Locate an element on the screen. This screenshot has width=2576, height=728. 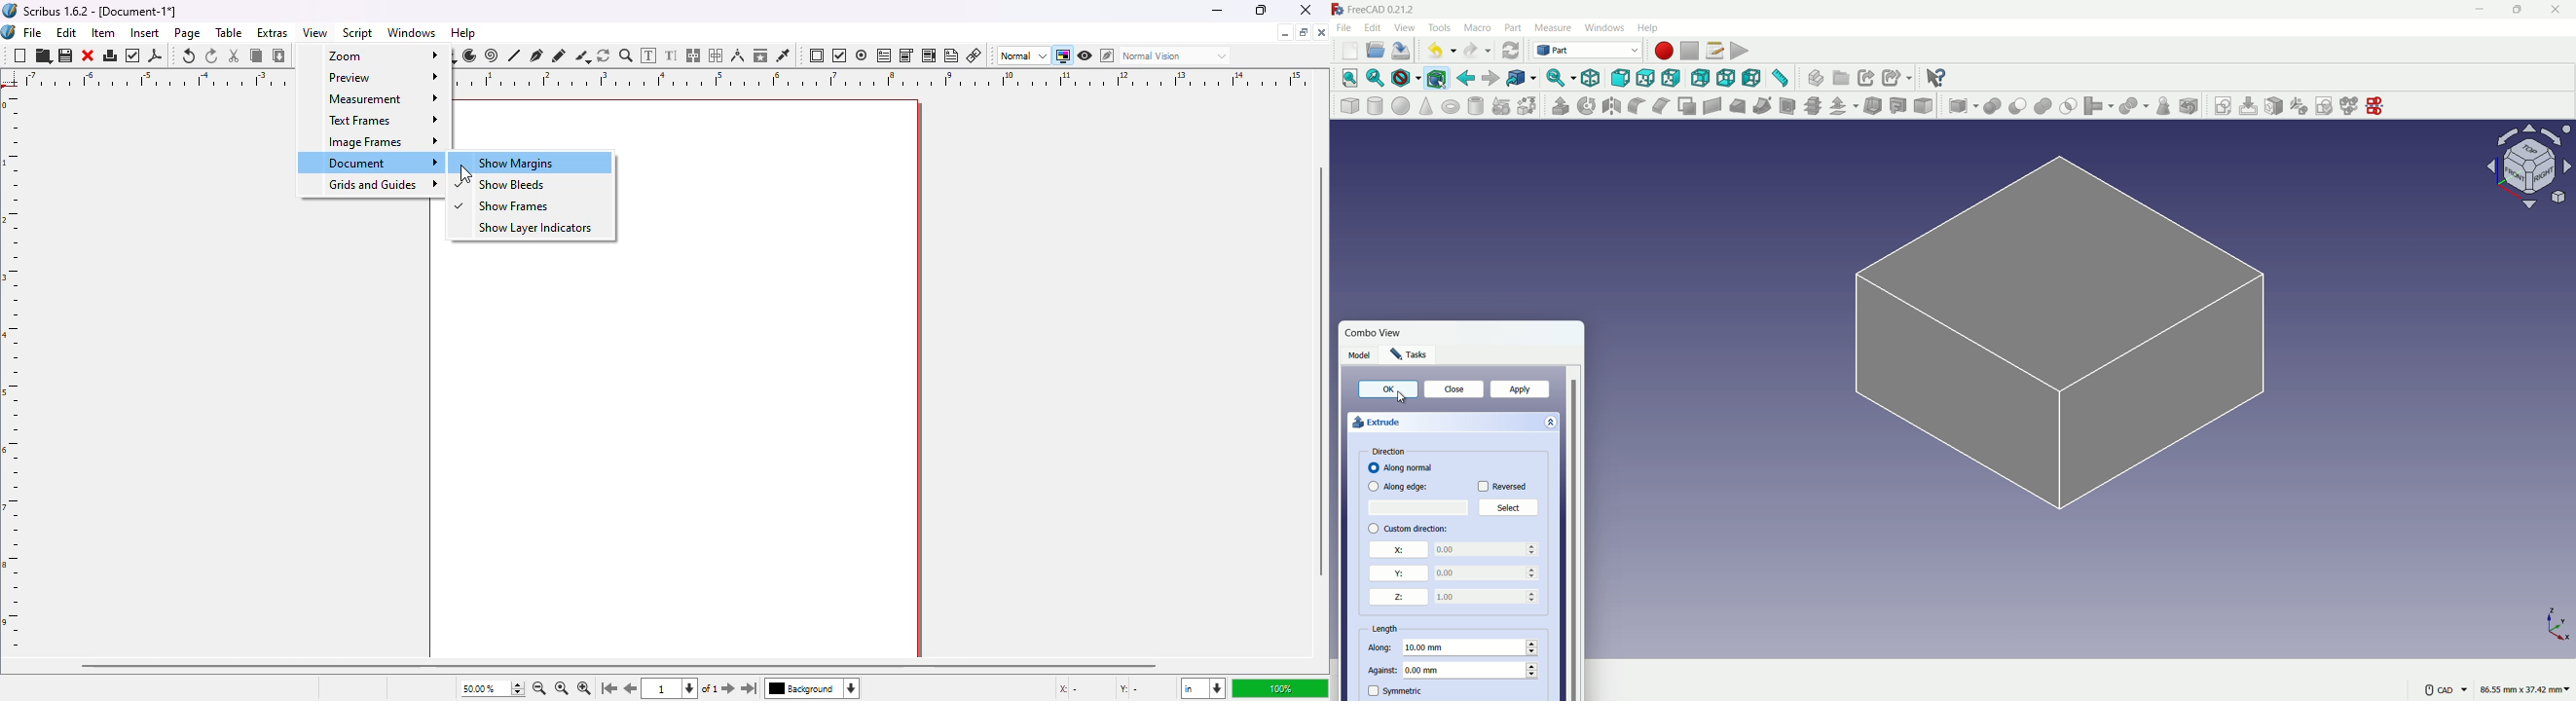
stop macros is located at coordinates (1689, 51).